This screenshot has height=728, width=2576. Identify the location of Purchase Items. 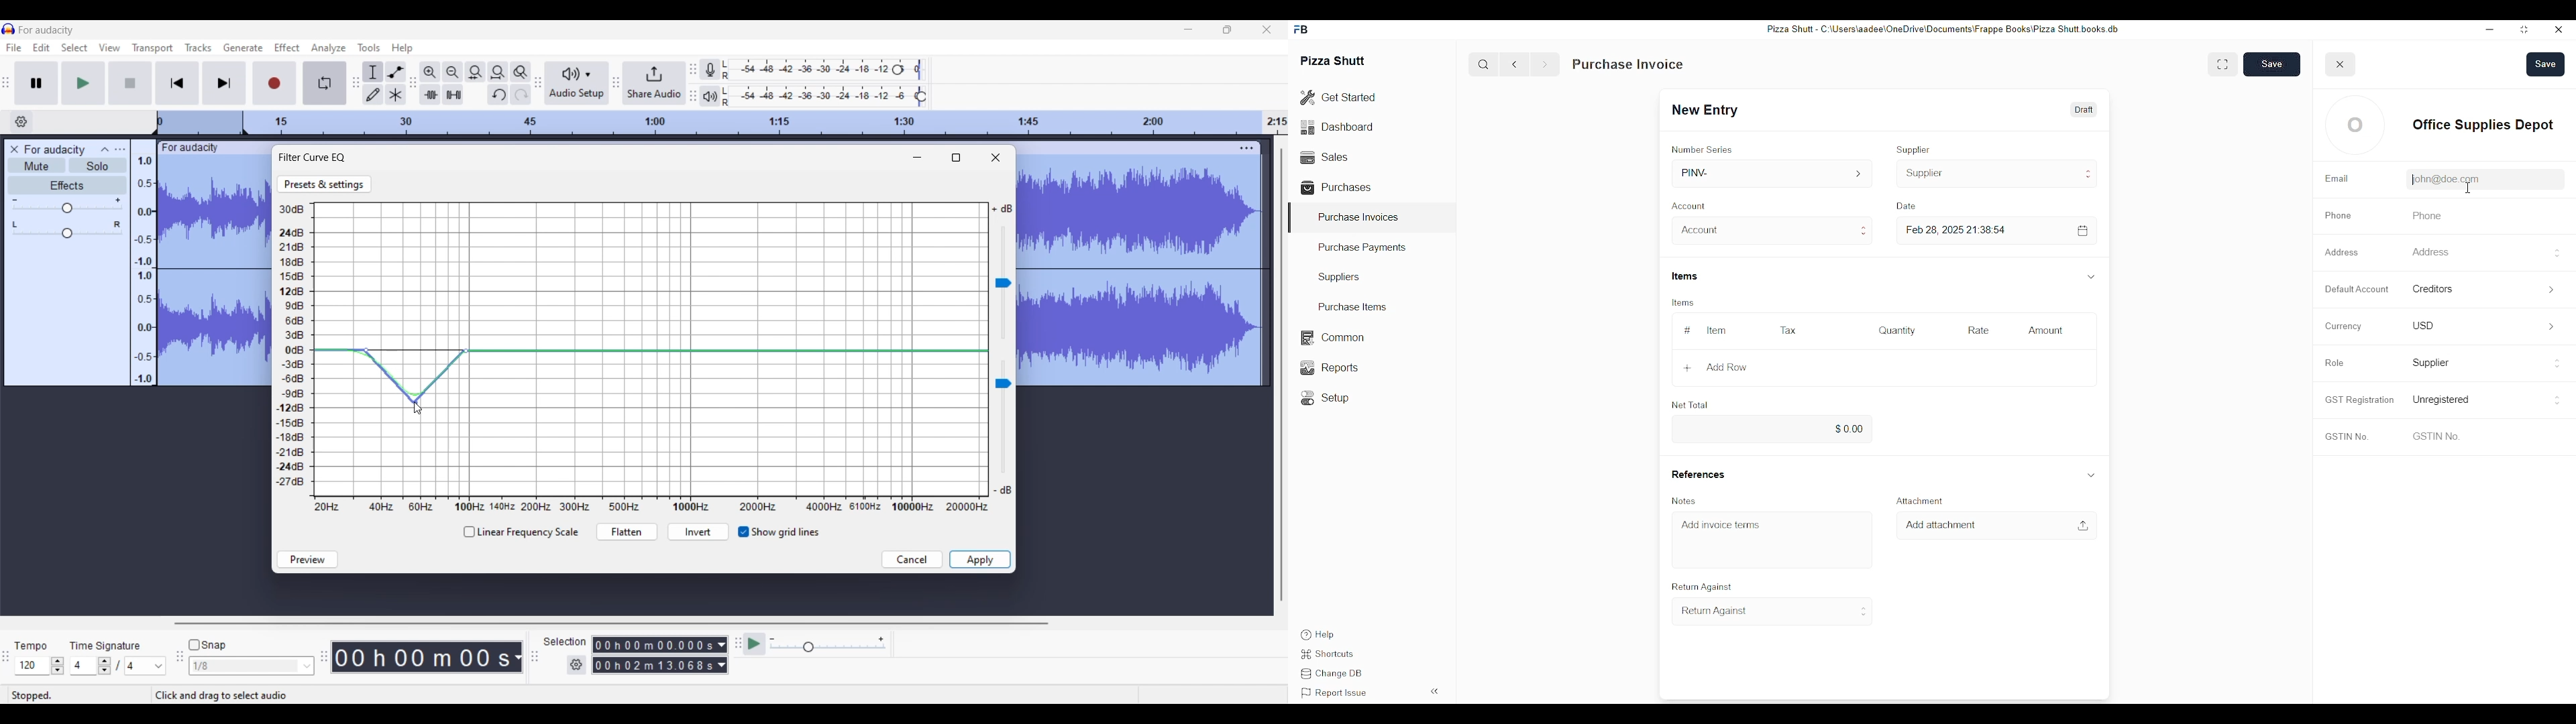
(1348, 306).